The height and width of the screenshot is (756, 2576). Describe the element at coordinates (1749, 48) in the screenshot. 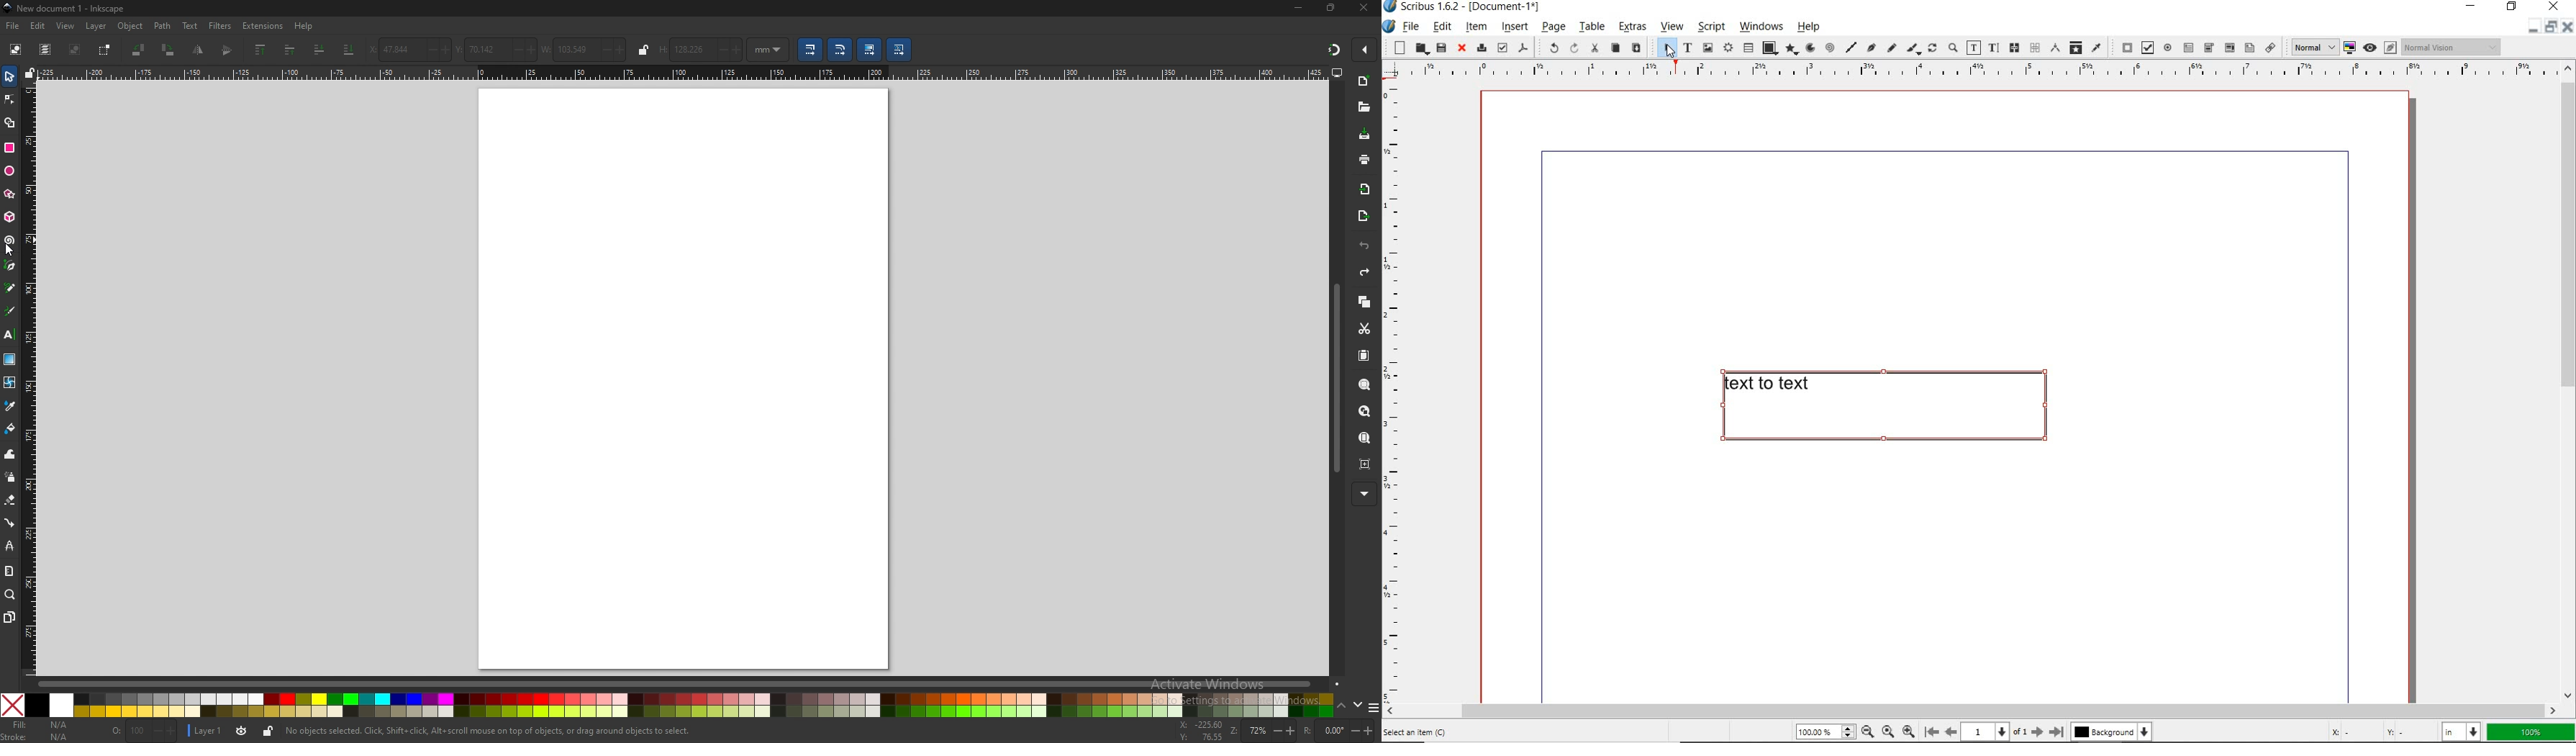

I see `table` at that location.